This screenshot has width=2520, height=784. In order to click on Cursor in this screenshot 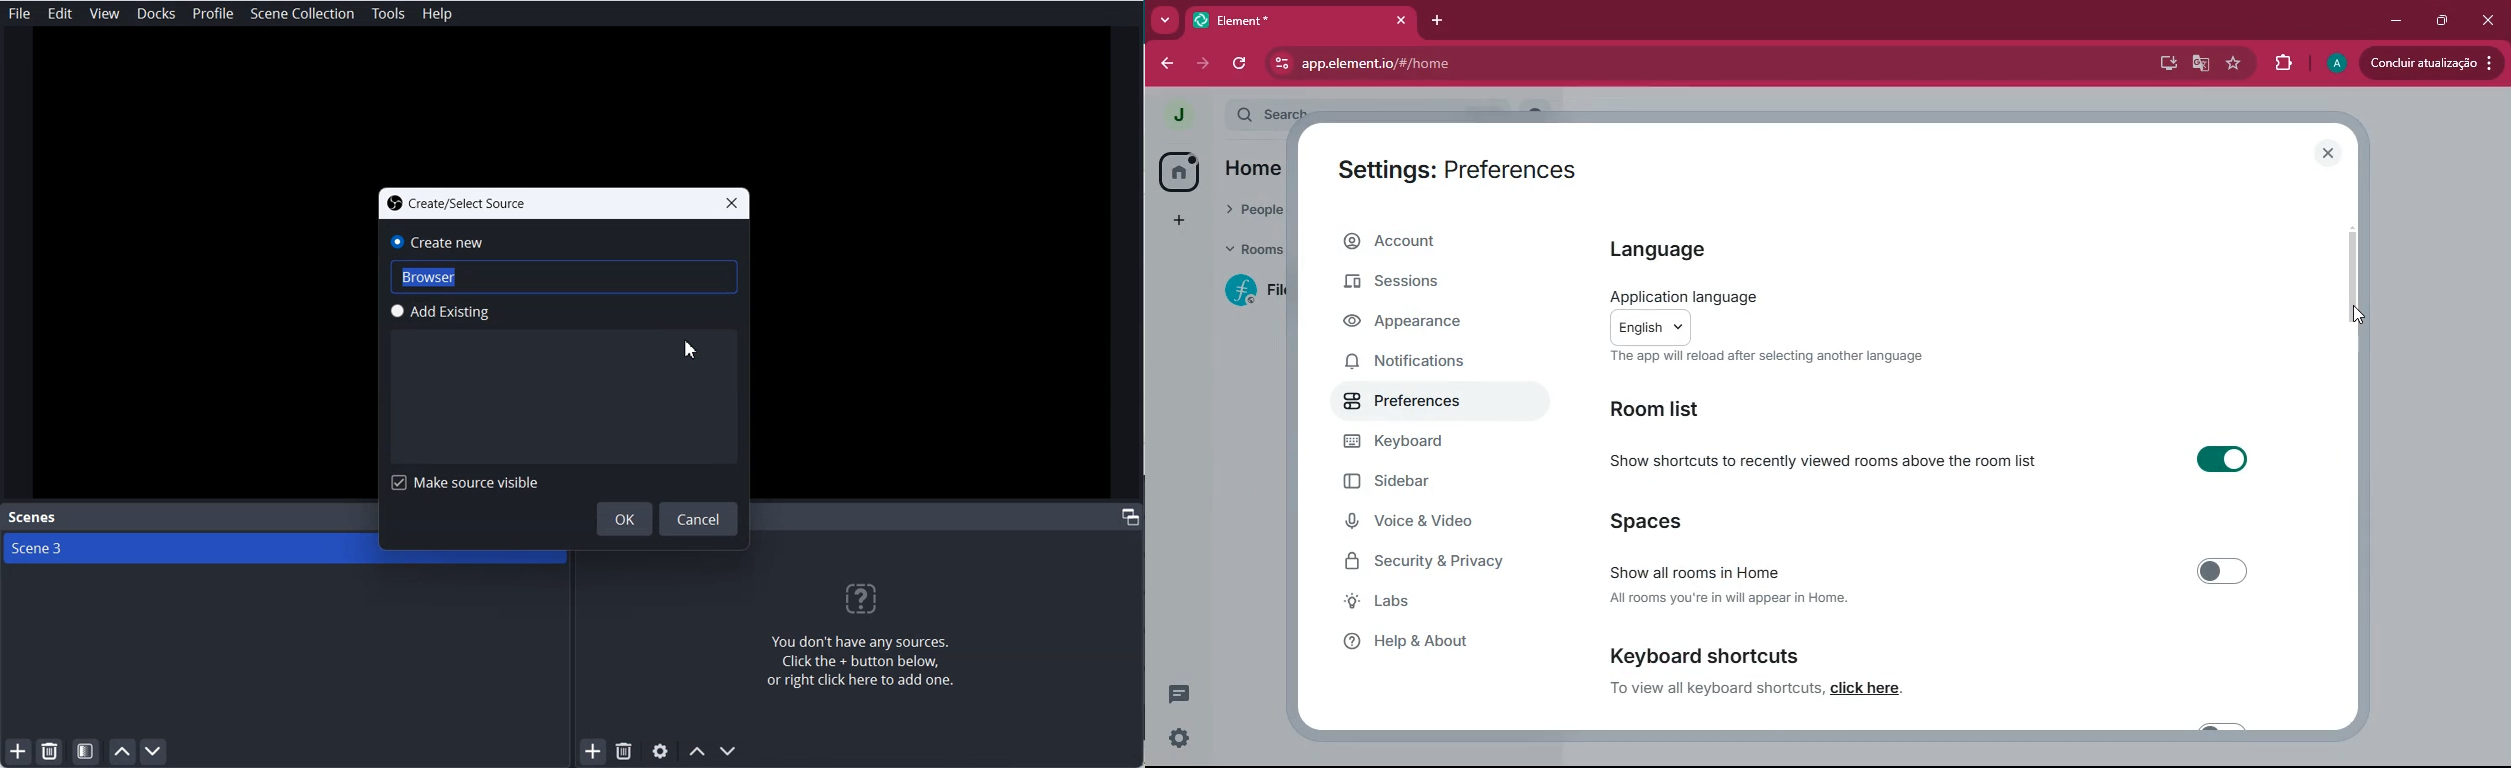, I will do `click(2350, 319)`.